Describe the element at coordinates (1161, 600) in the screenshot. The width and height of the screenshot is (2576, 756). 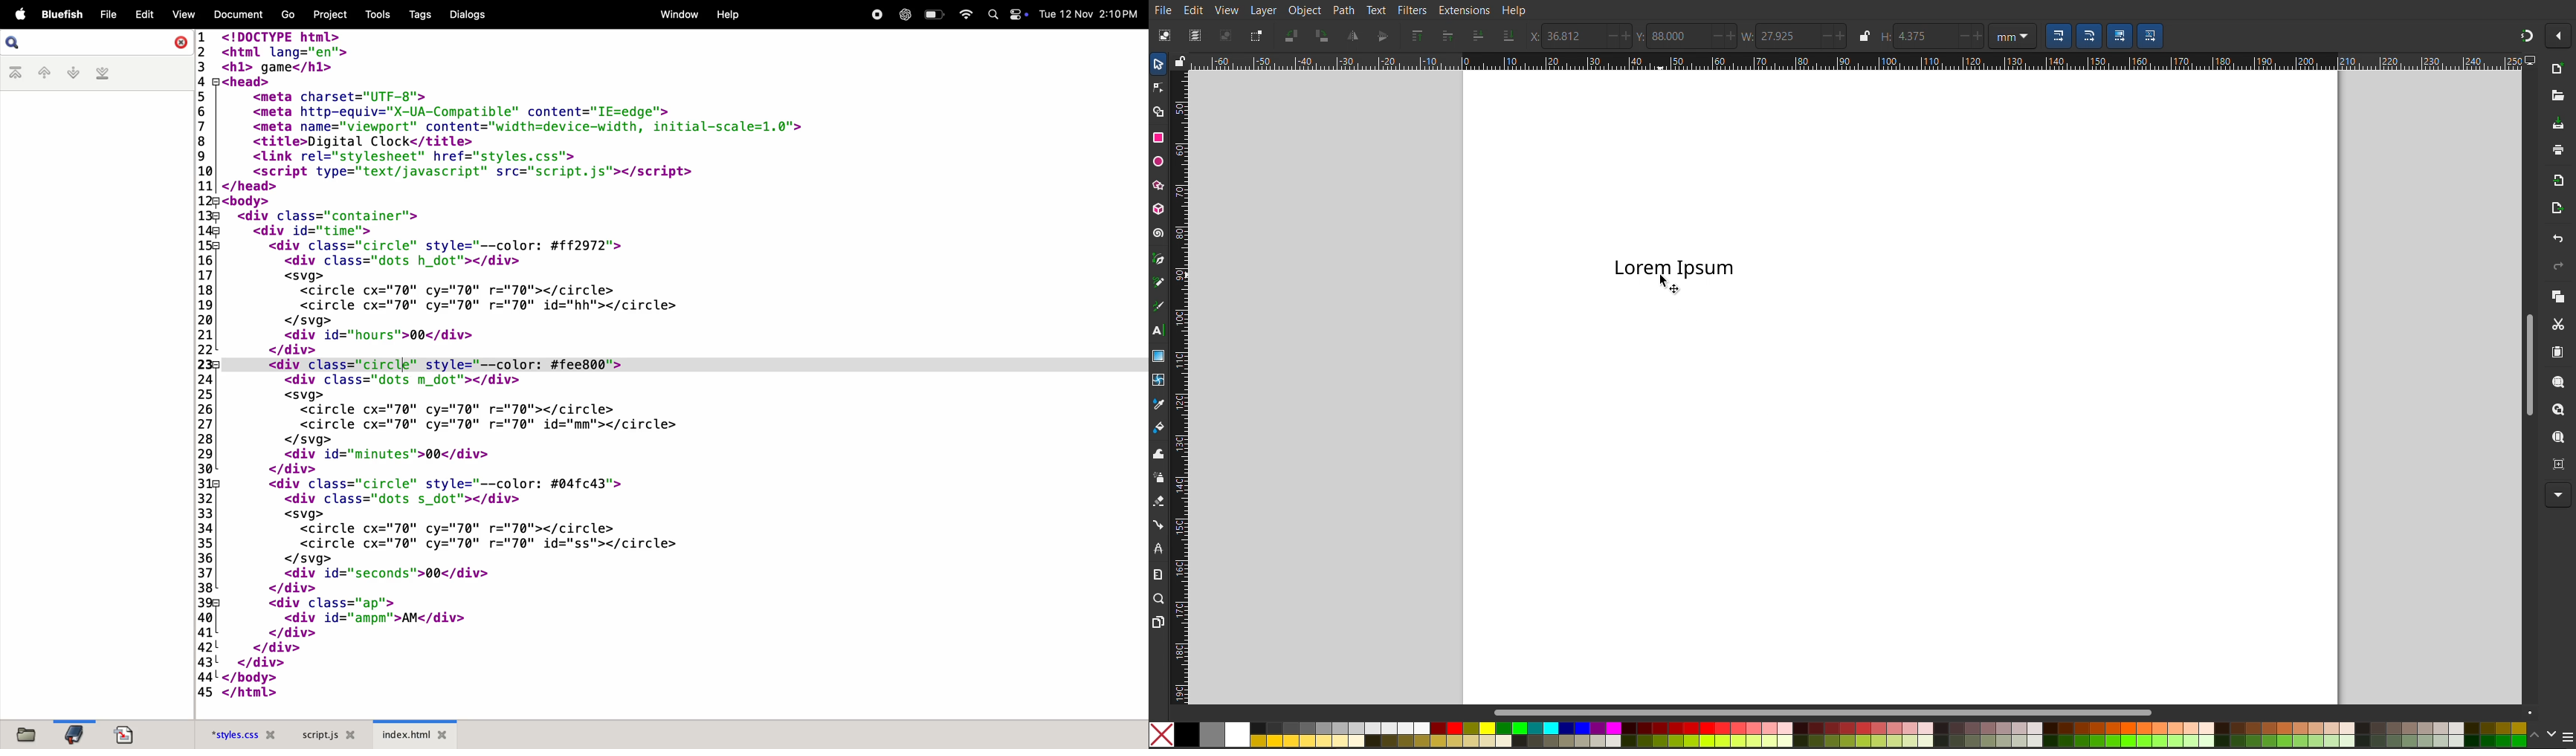
I see `Zoom Tool` at that location.